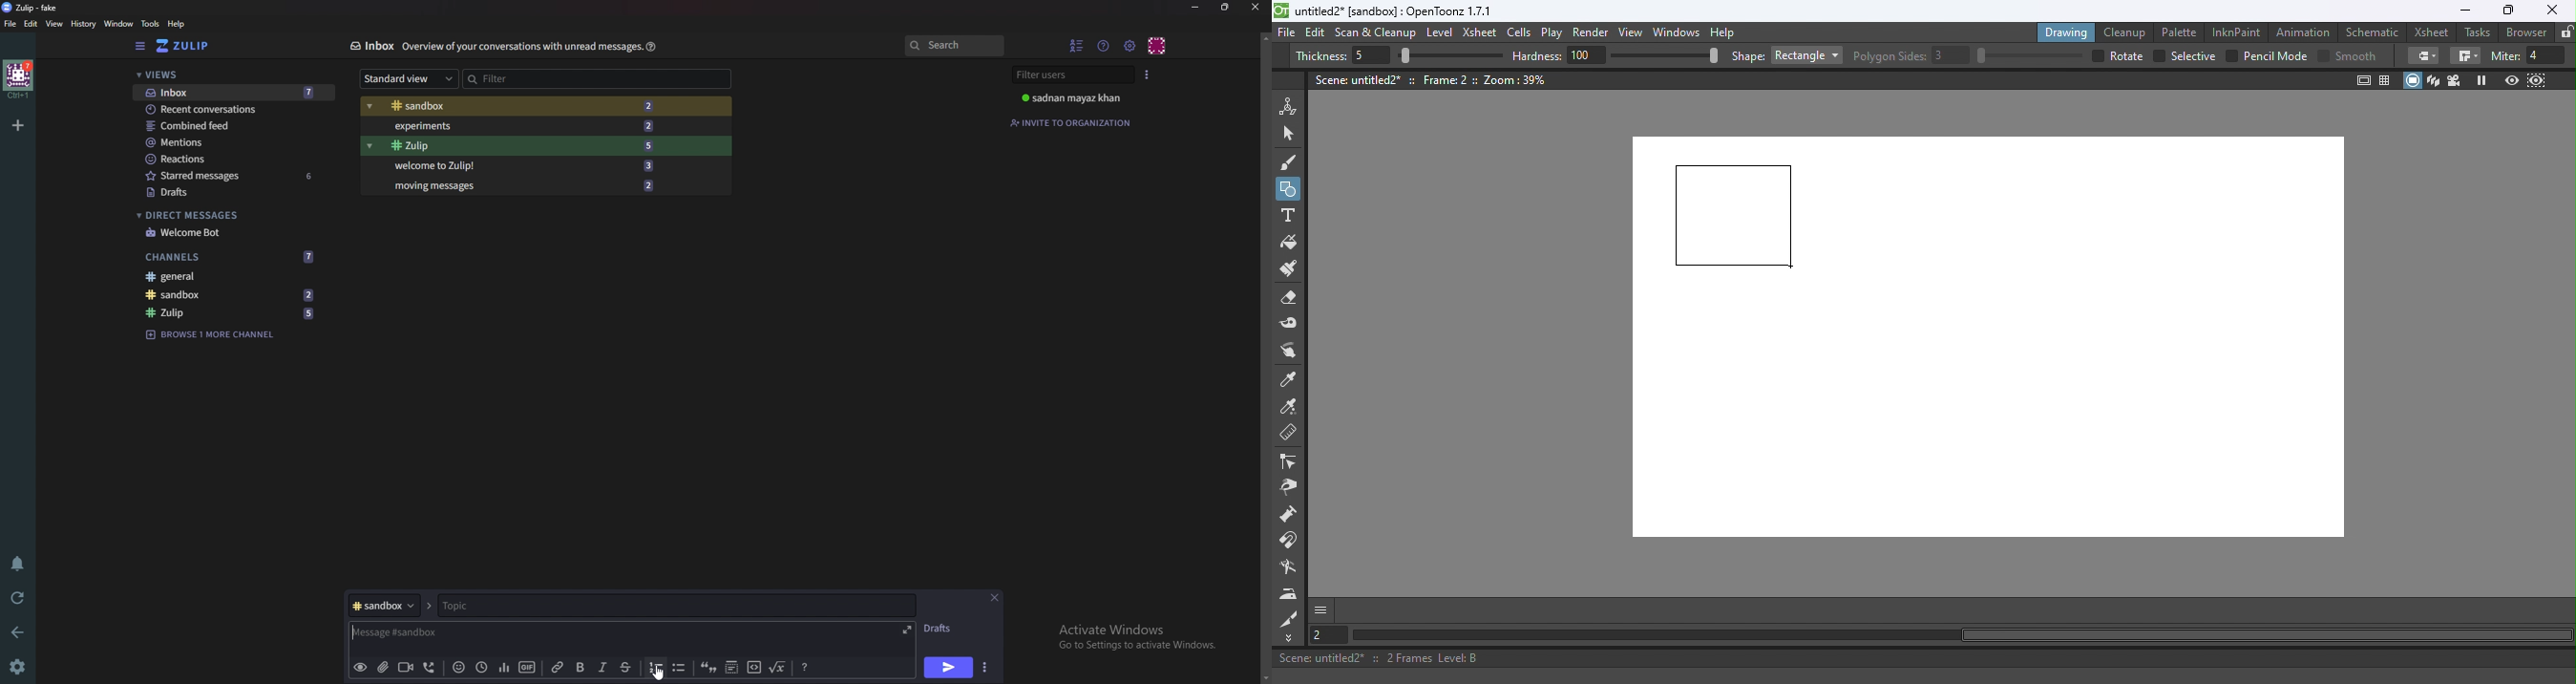 The image size is (2576, 700). I want to click on drawing cursor, so click(1794, 267).